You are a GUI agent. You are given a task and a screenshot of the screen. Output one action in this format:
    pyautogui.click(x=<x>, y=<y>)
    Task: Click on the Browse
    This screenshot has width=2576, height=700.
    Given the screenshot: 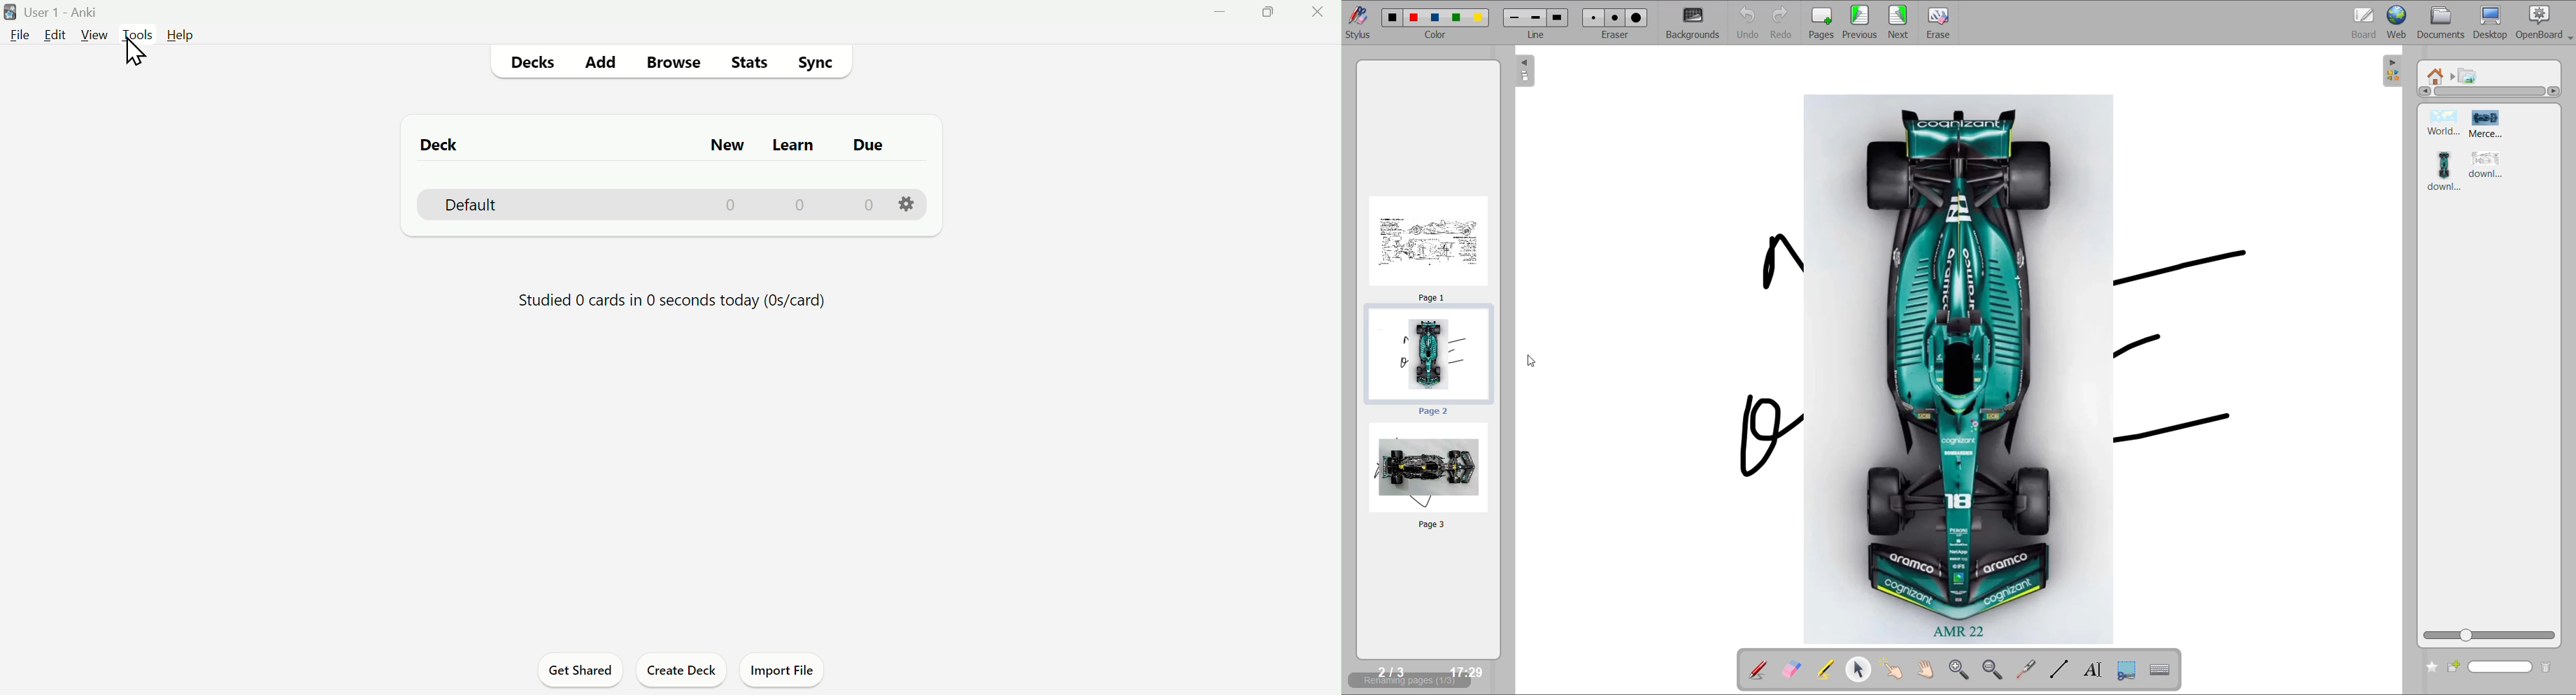 What is the action you would take?
    pyautogui.click(x=678, y=65)
    